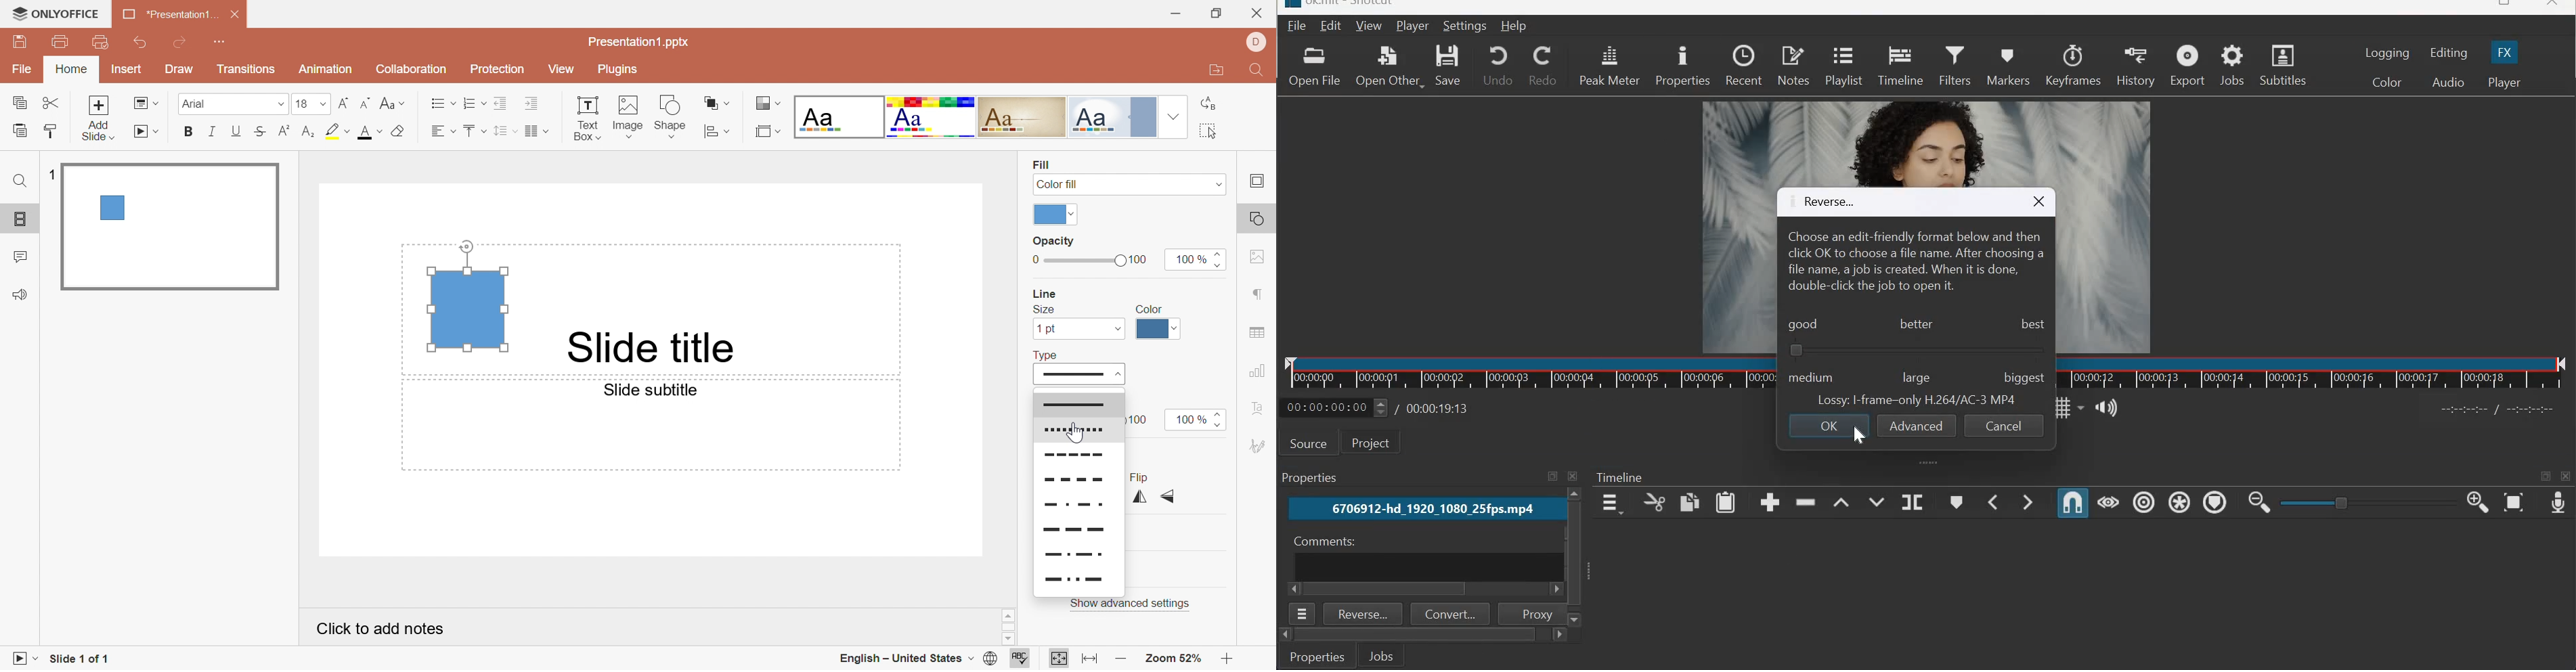  What do you see at coordinates (473, 131) in the screenshot?
I see `Align Top` at bounding box center [473, 131].